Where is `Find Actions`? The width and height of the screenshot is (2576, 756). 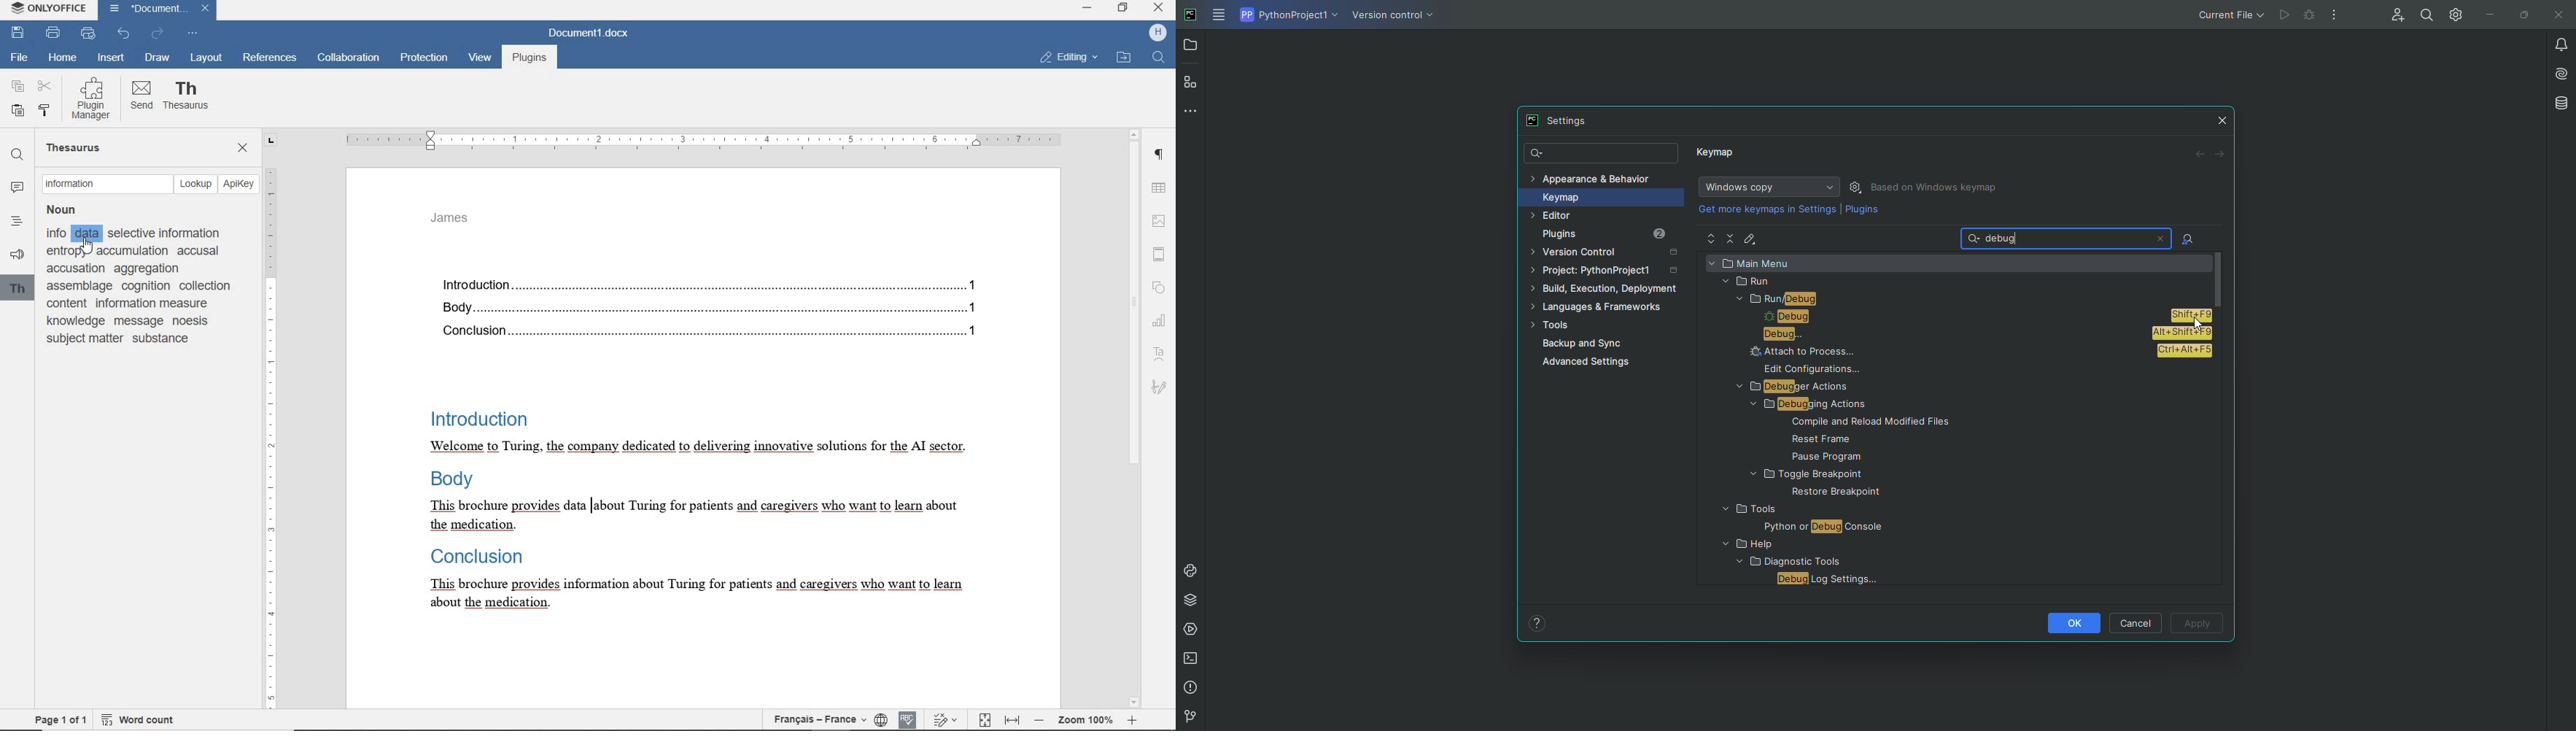
Find Actions is located at coordinates (2188, 240).